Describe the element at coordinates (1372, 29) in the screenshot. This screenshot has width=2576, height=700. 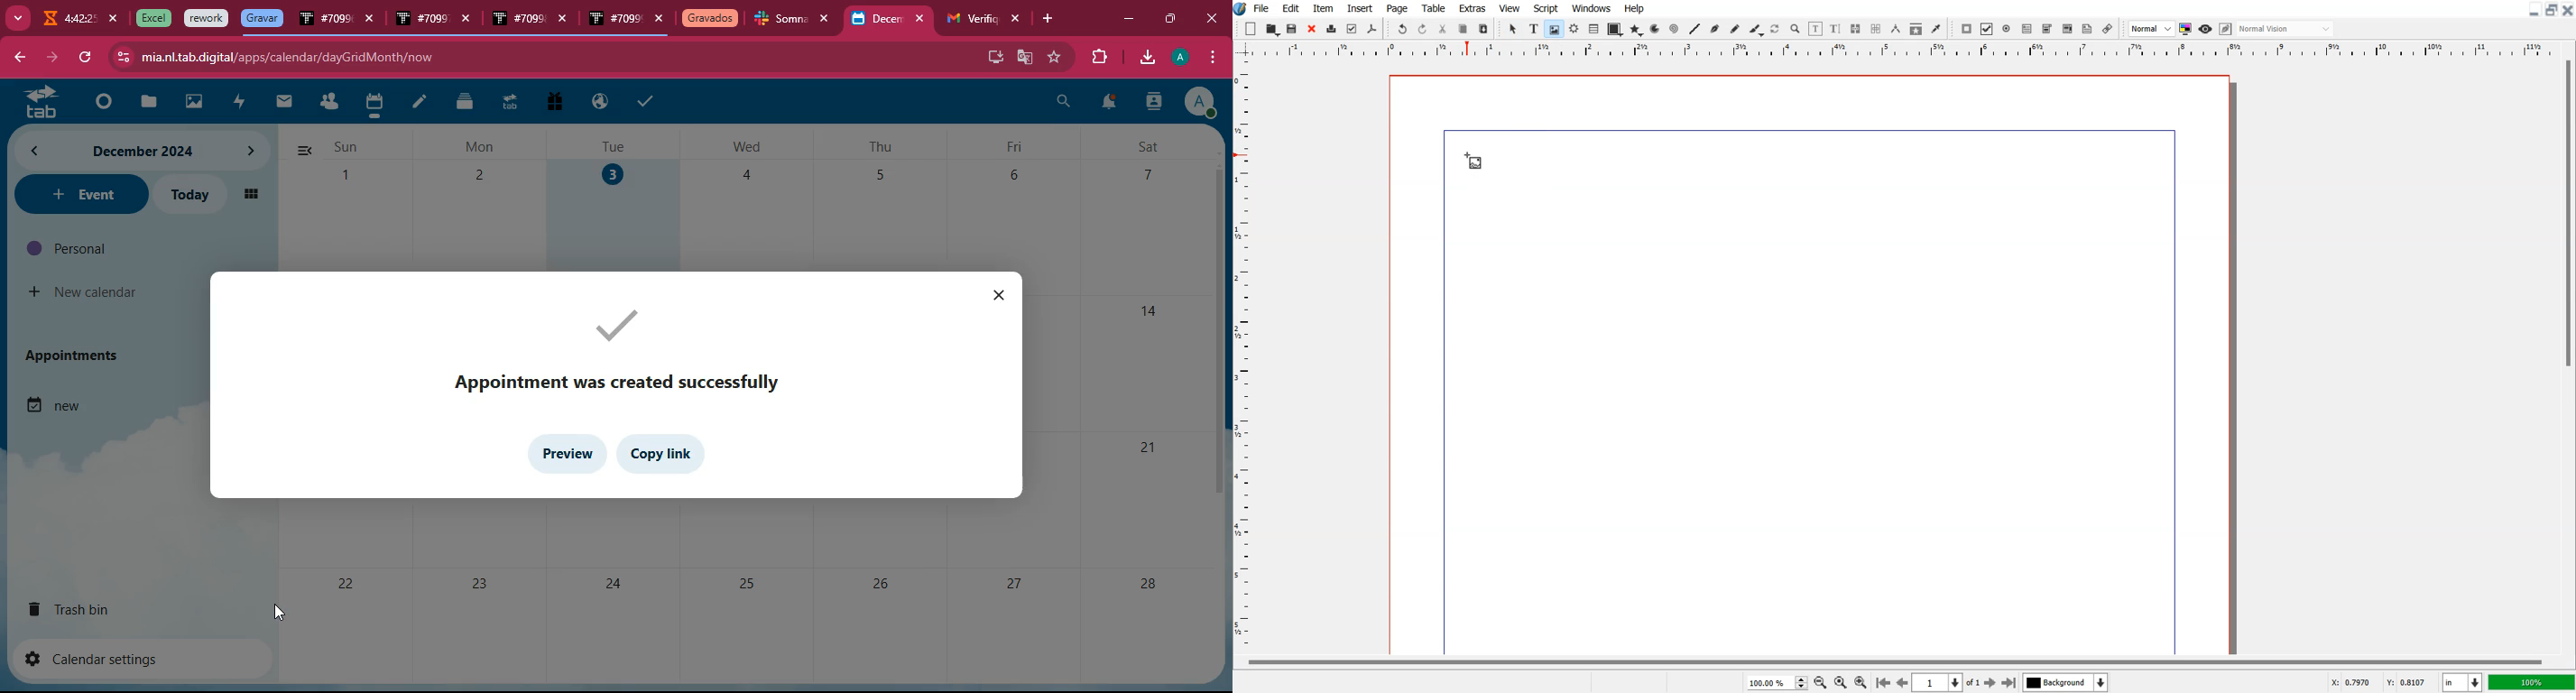
I see `Save As PDF` at that location.